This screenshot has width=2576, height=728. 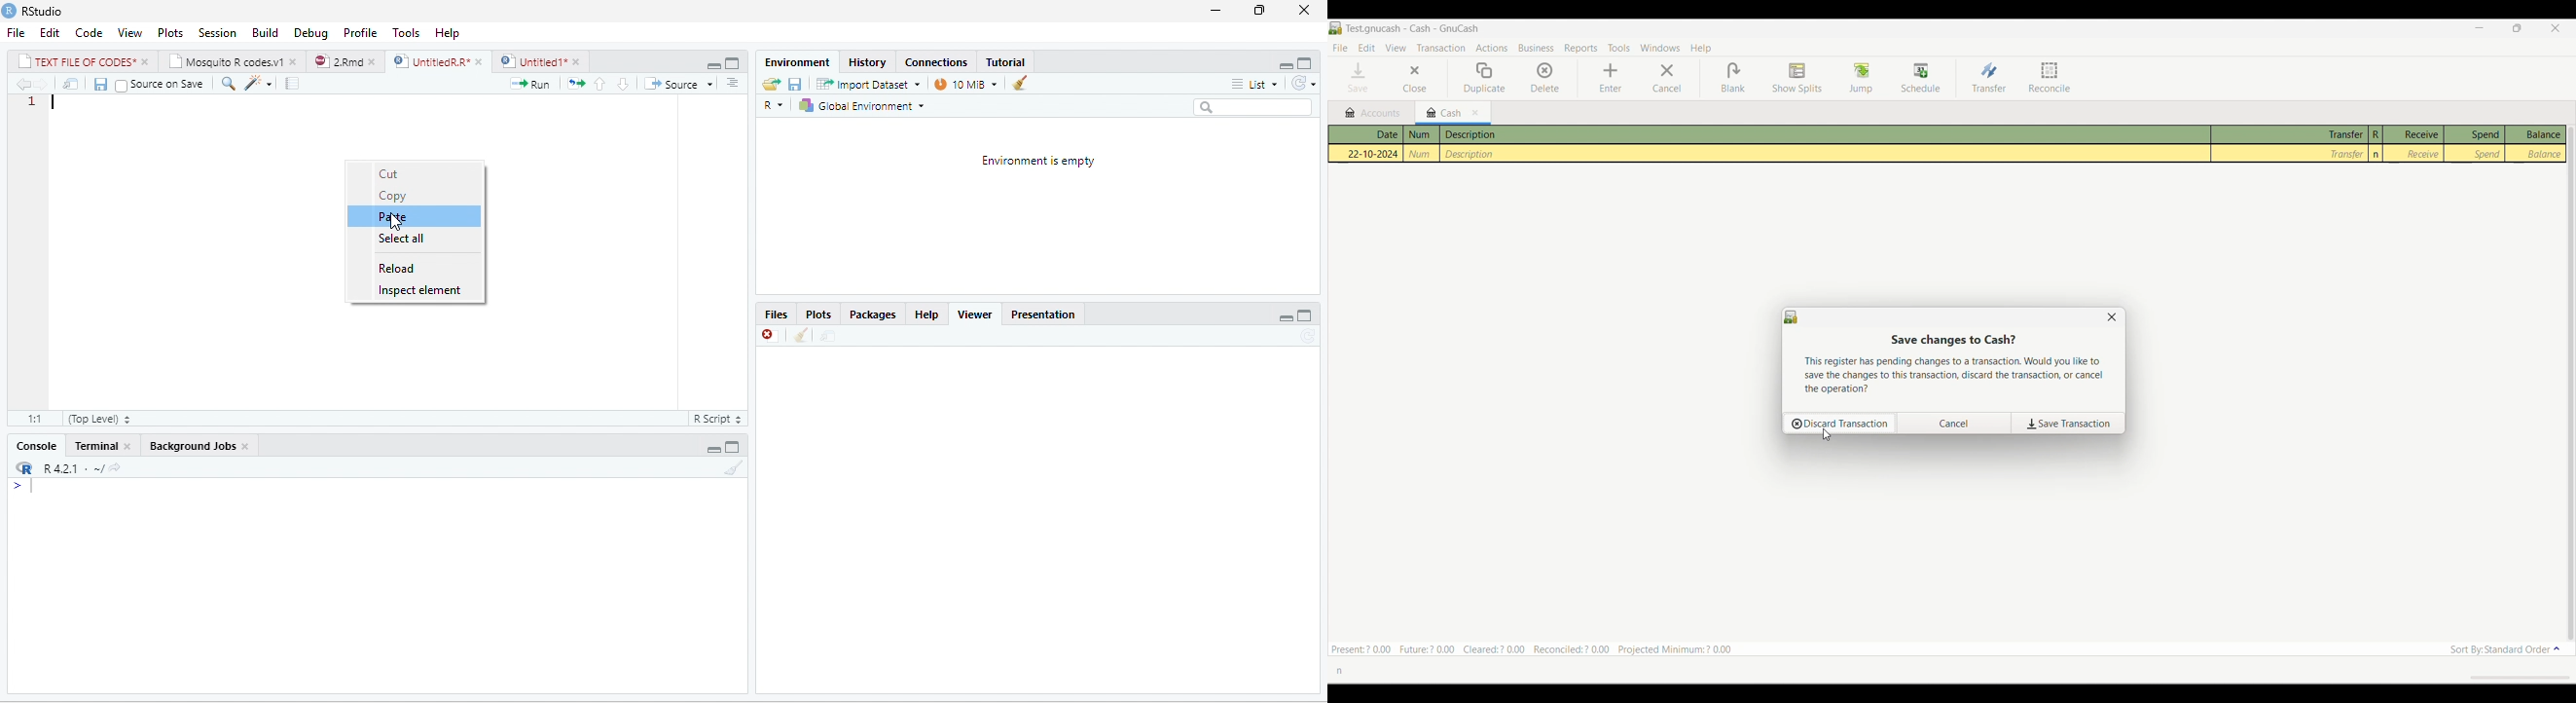 I want to click on previous , so click(x=21, y=84).